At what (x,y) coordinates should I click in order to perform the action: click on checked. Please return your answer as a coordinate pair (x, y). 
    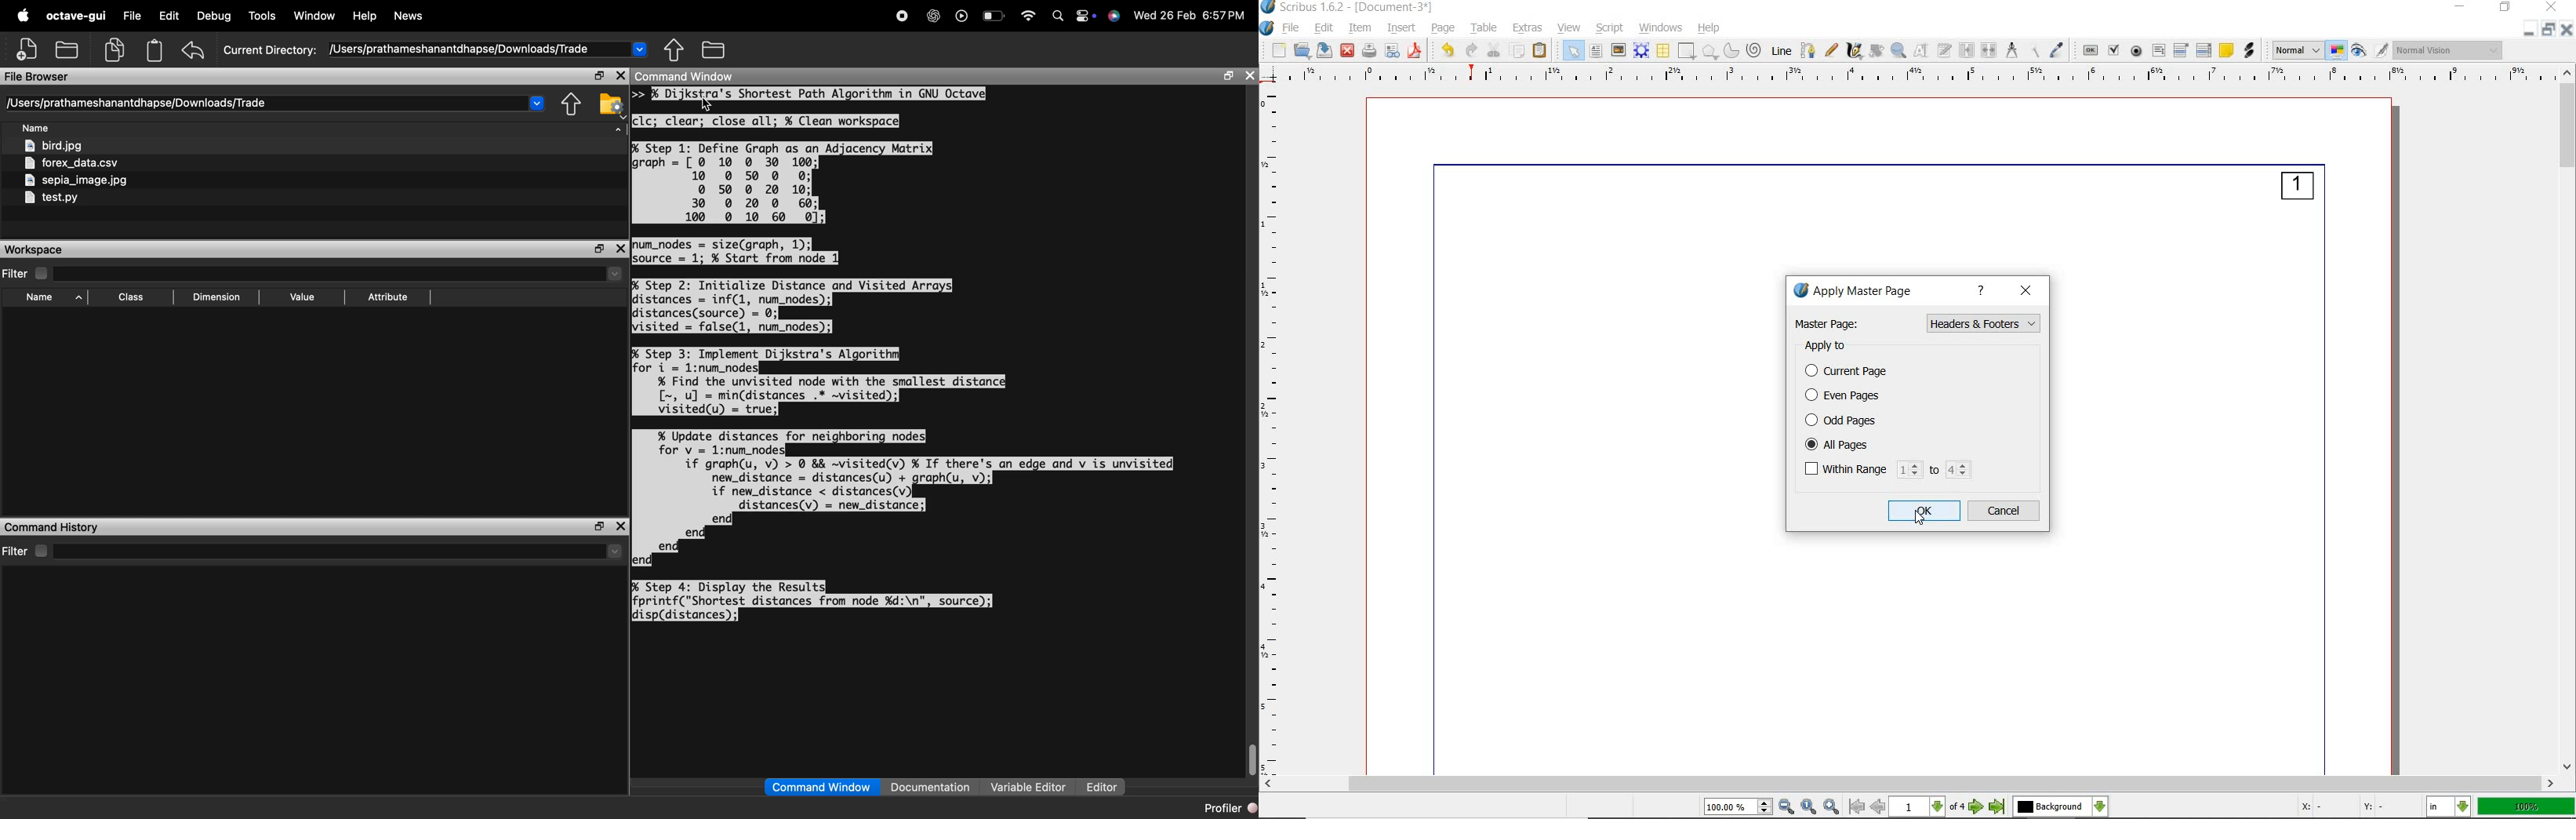
    Looking at the image, I should click on (1812, 445).